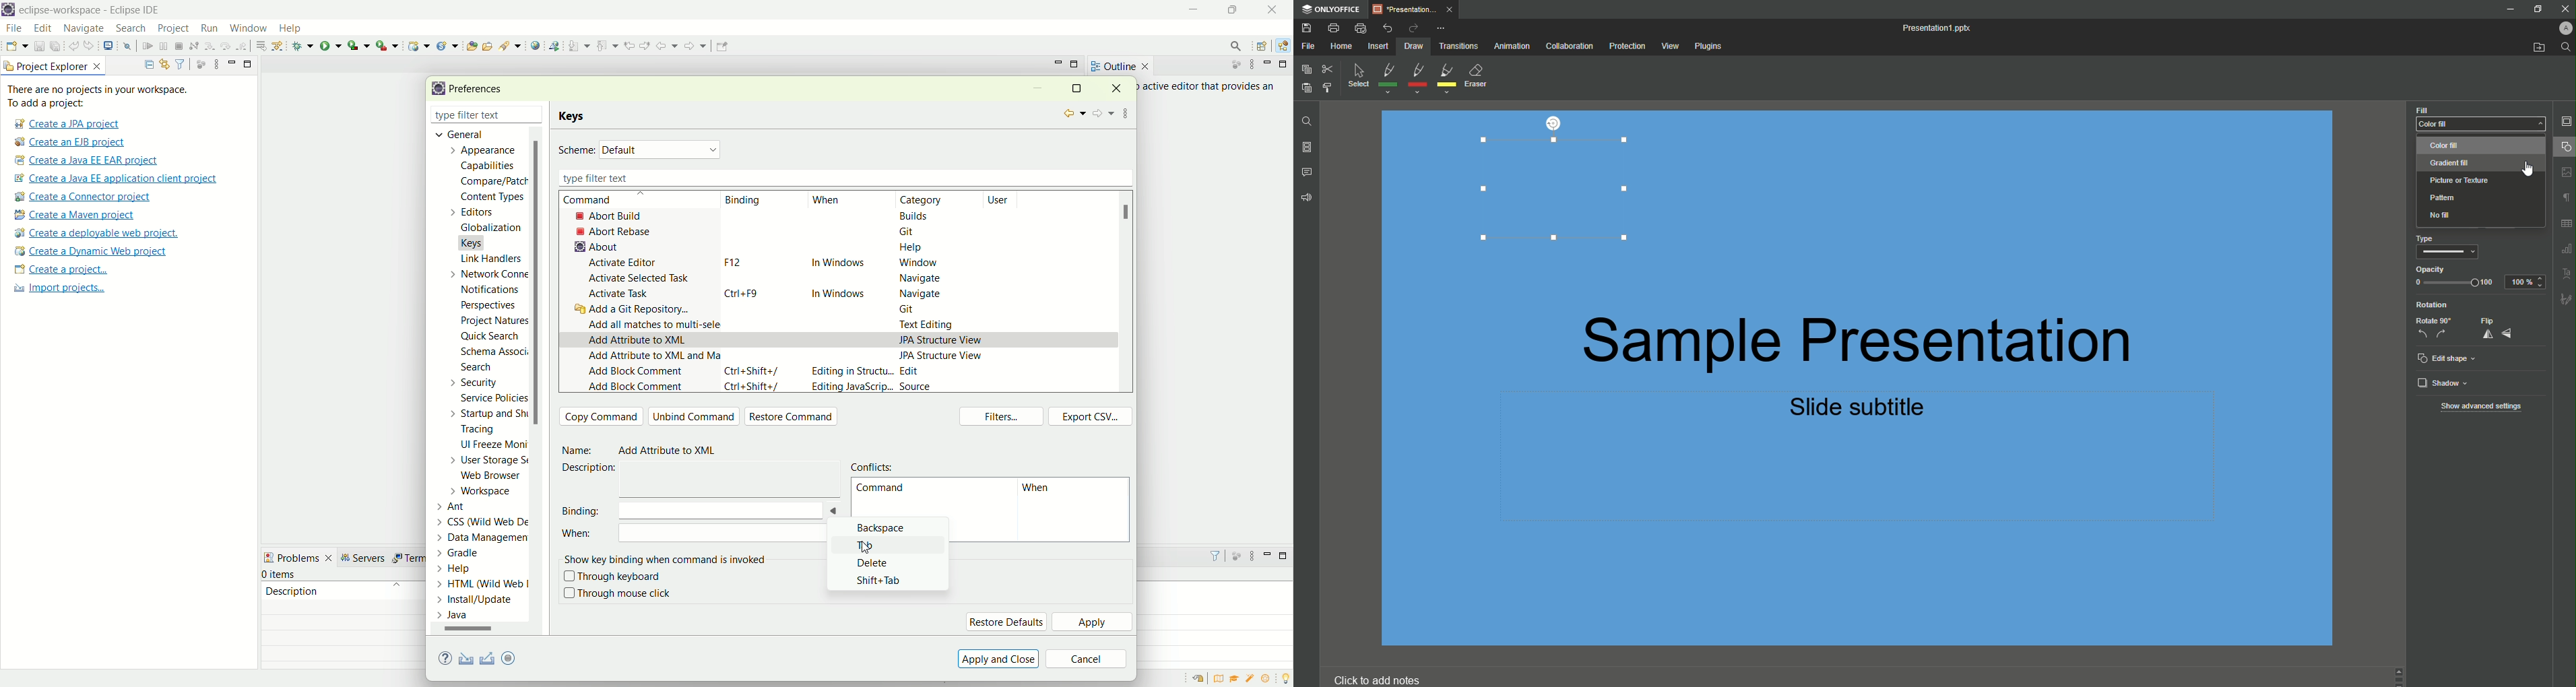 The width and height of the screenshot is (2576, 700). What do you see at coordinates (97, 234) in the screenshot?
I see `create a deployable web project` at bounding box center [97, 234].